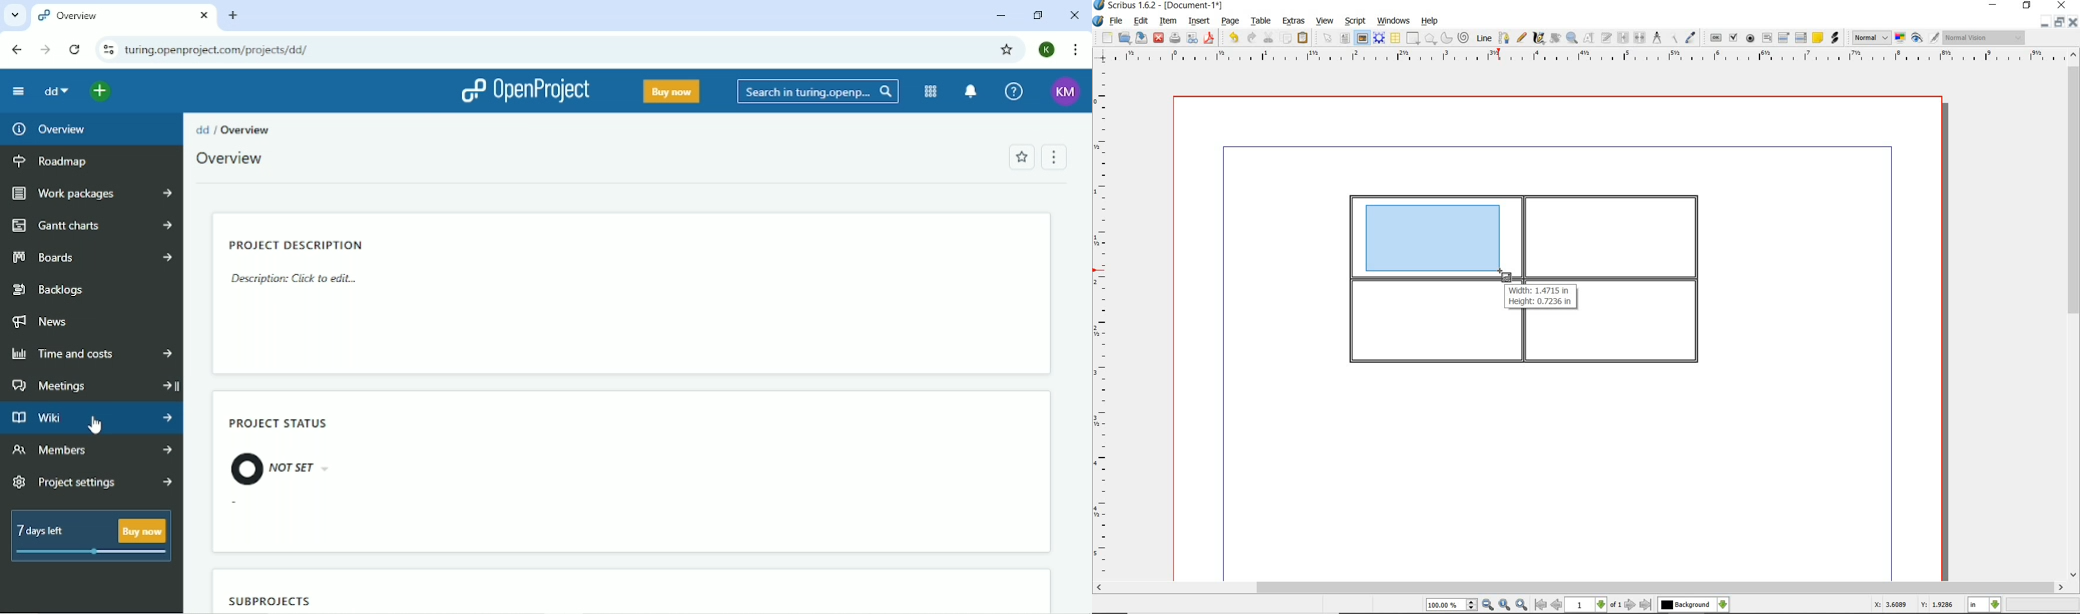 The width and height of the screenshot is (2100, 616). What do you see at coordinates (1818, 38) in the screenshot?
I see `text annotation` at bounding box center [1818, 38].